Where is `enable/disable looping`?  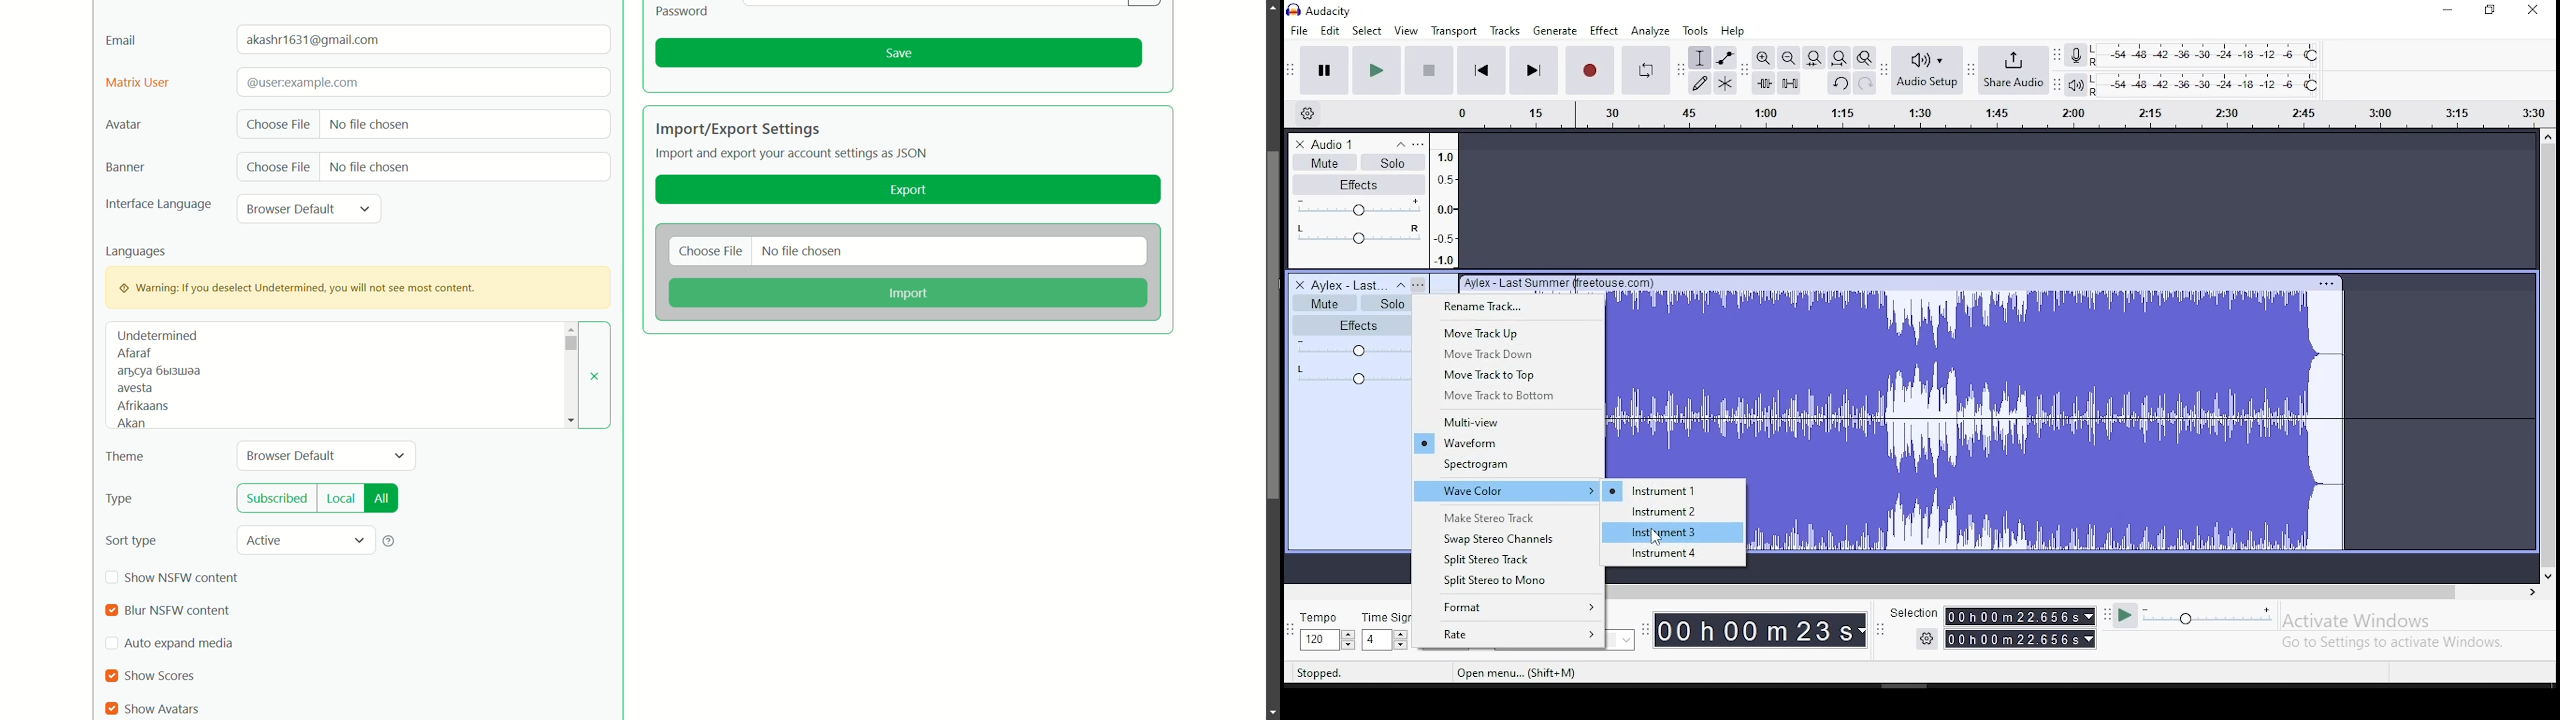 enable/disable looping is located at coordinates (1644, 70).